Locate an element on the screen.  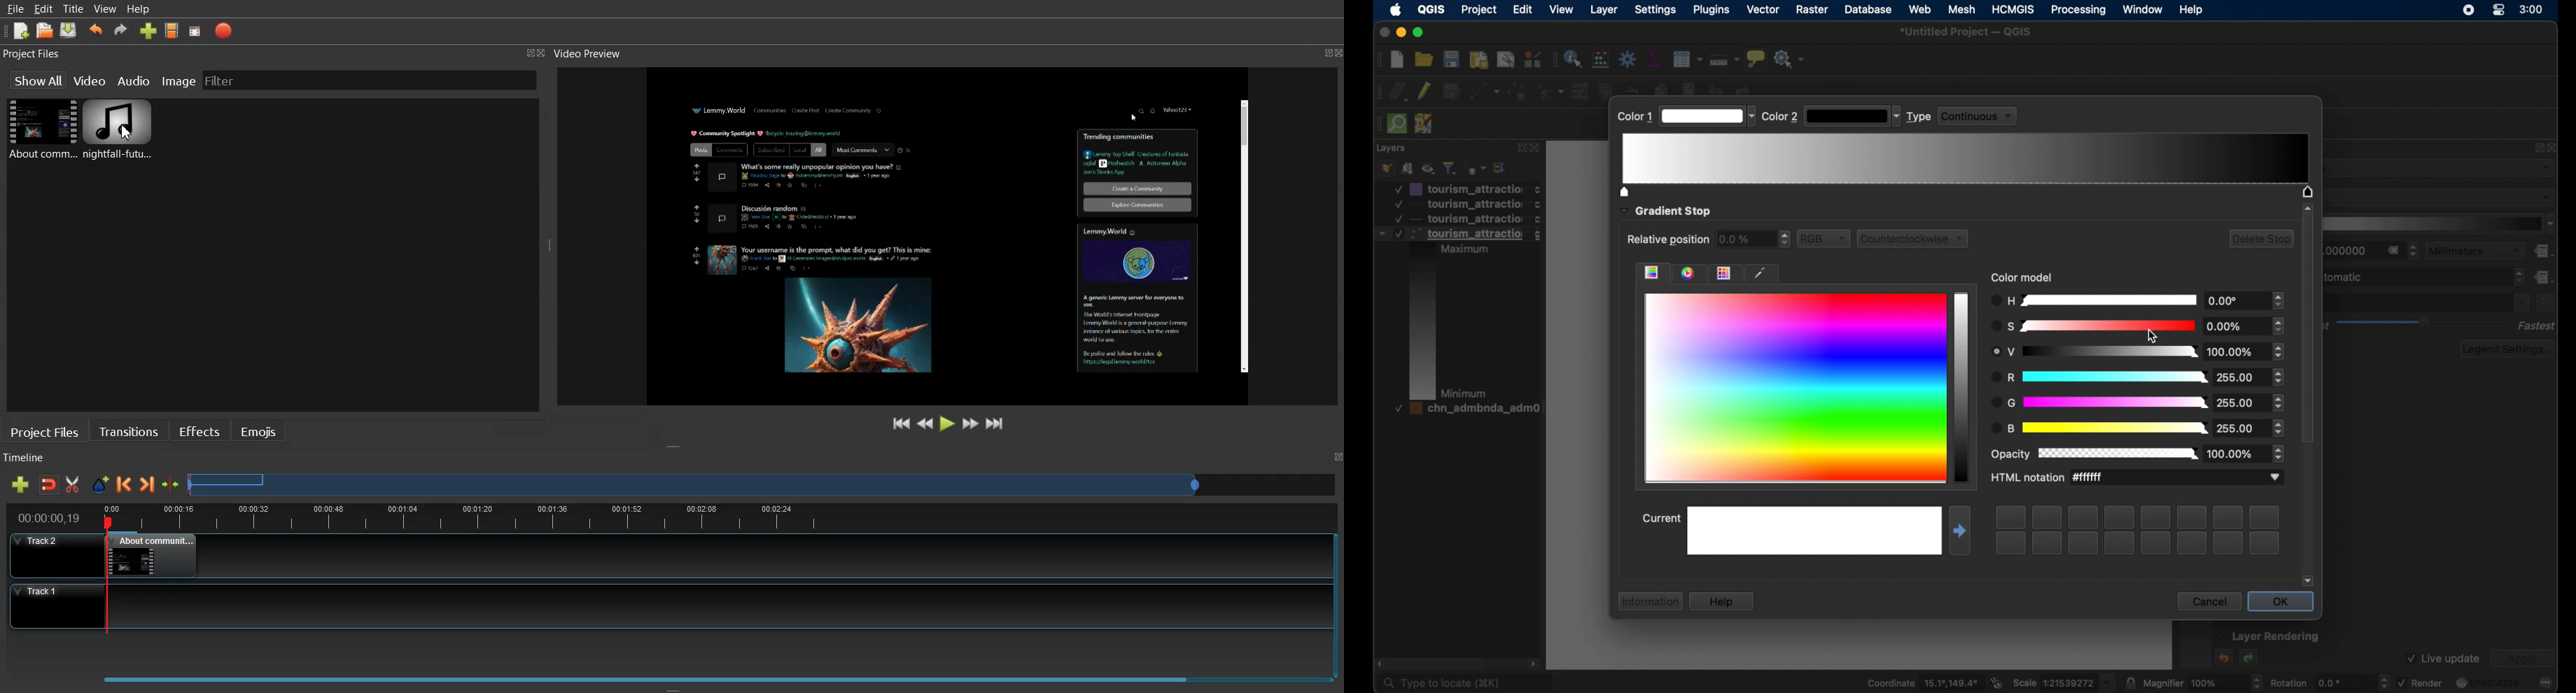
Close is located at coordinates (1336, 52).